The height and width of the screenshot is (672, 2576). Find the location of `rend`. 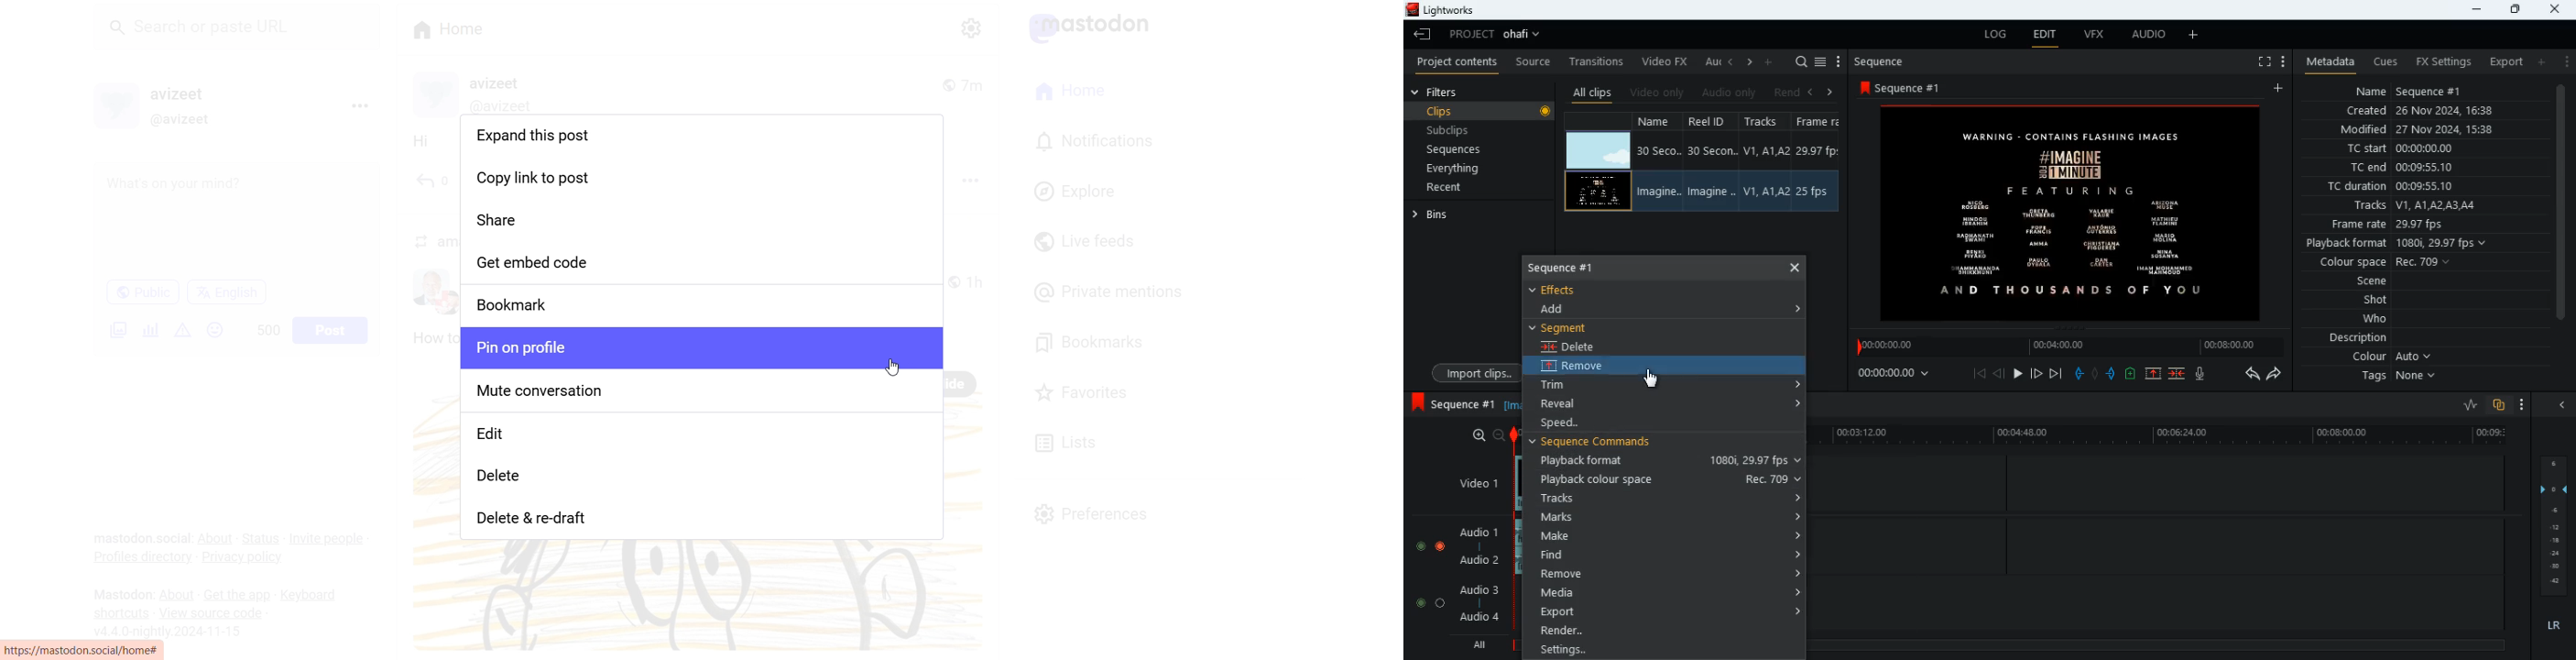

rend is located at coordinates (1786, 91).